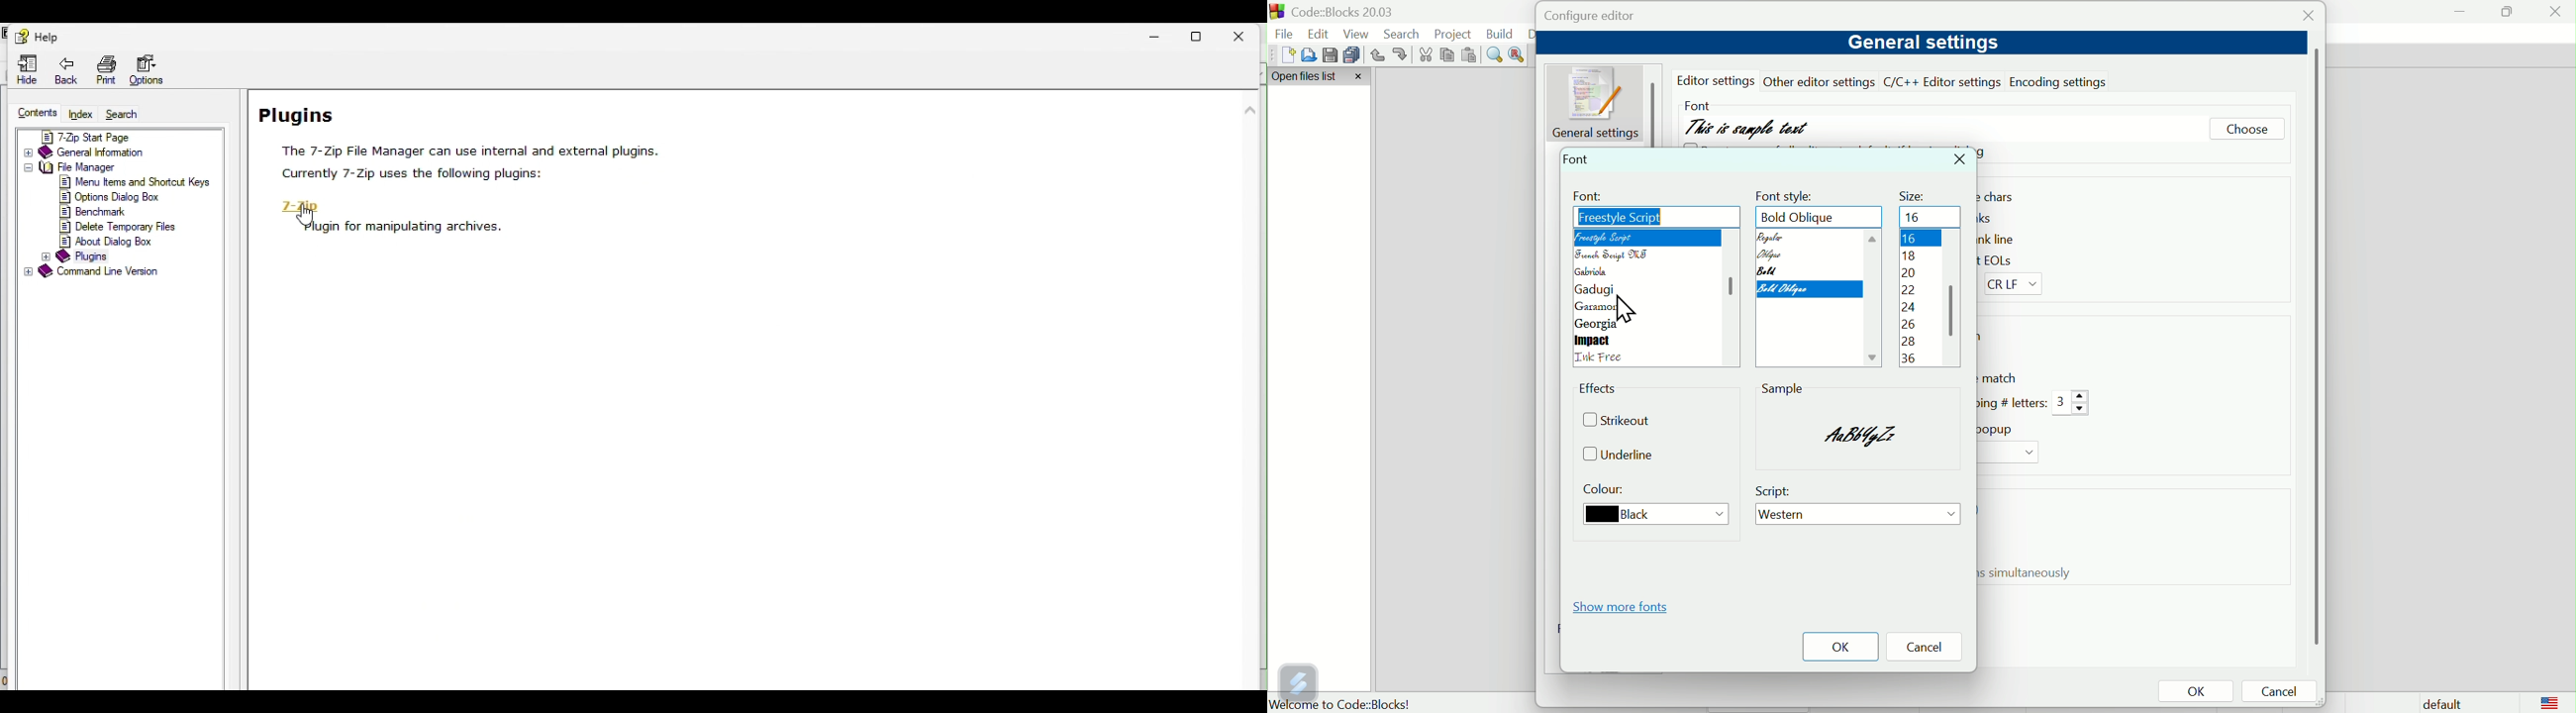 This screenshot has width=2576, height=728. I want to click on Font, so click(1578, 158).